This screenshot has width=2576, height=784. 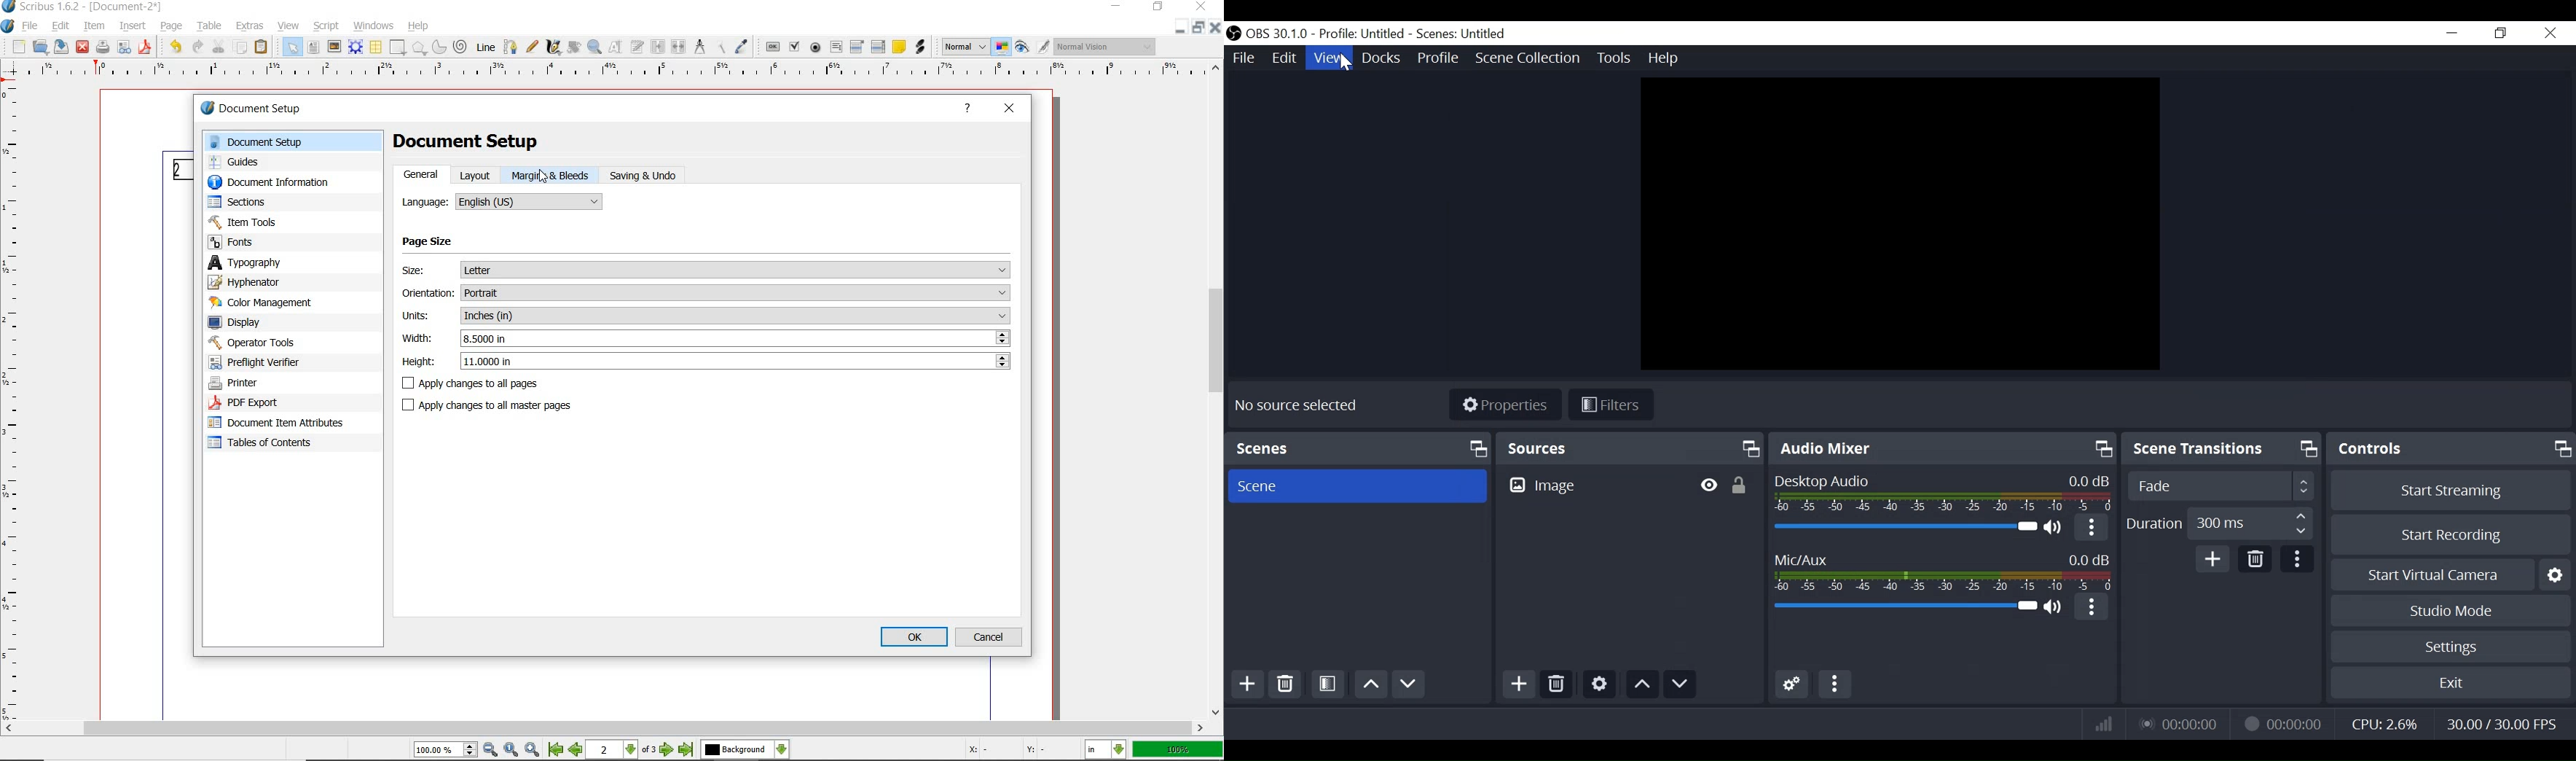 What do you see at coordinates (277, 424) in the screenshot?
I see `document item attributes` at bounding box center [277, 424].